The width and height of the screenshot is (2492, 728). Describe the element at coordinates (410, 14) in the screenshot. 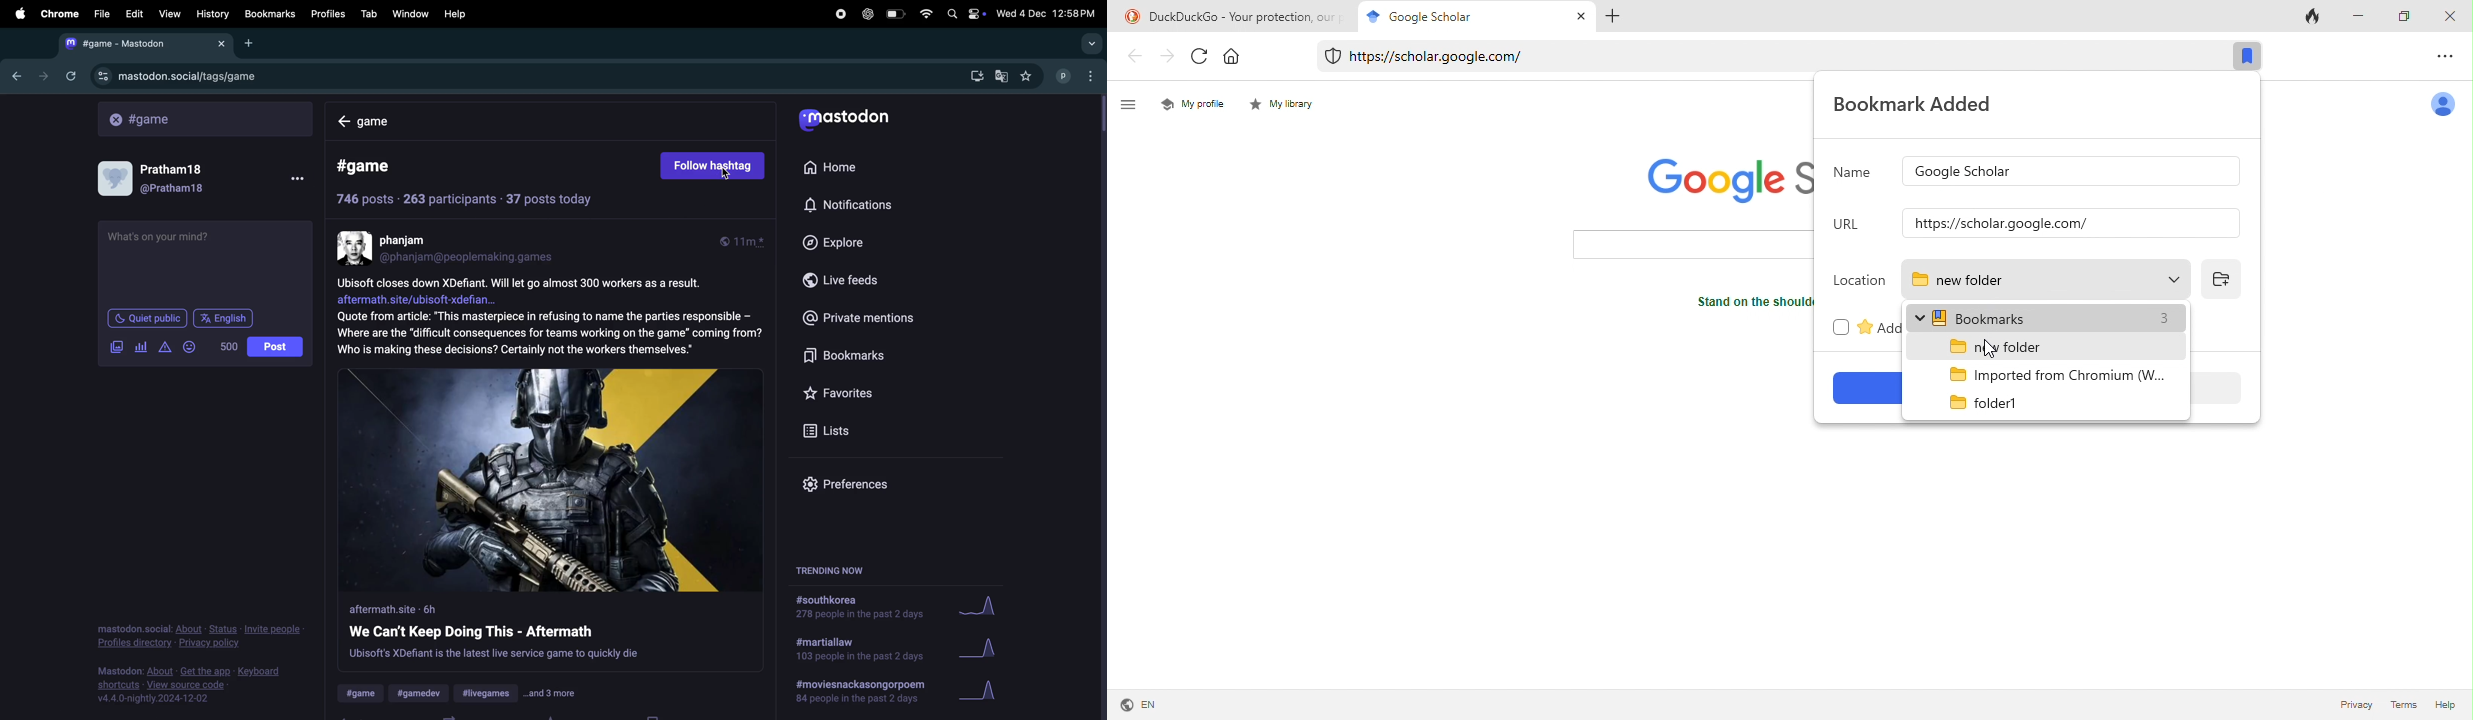

I see `Window` at that location.